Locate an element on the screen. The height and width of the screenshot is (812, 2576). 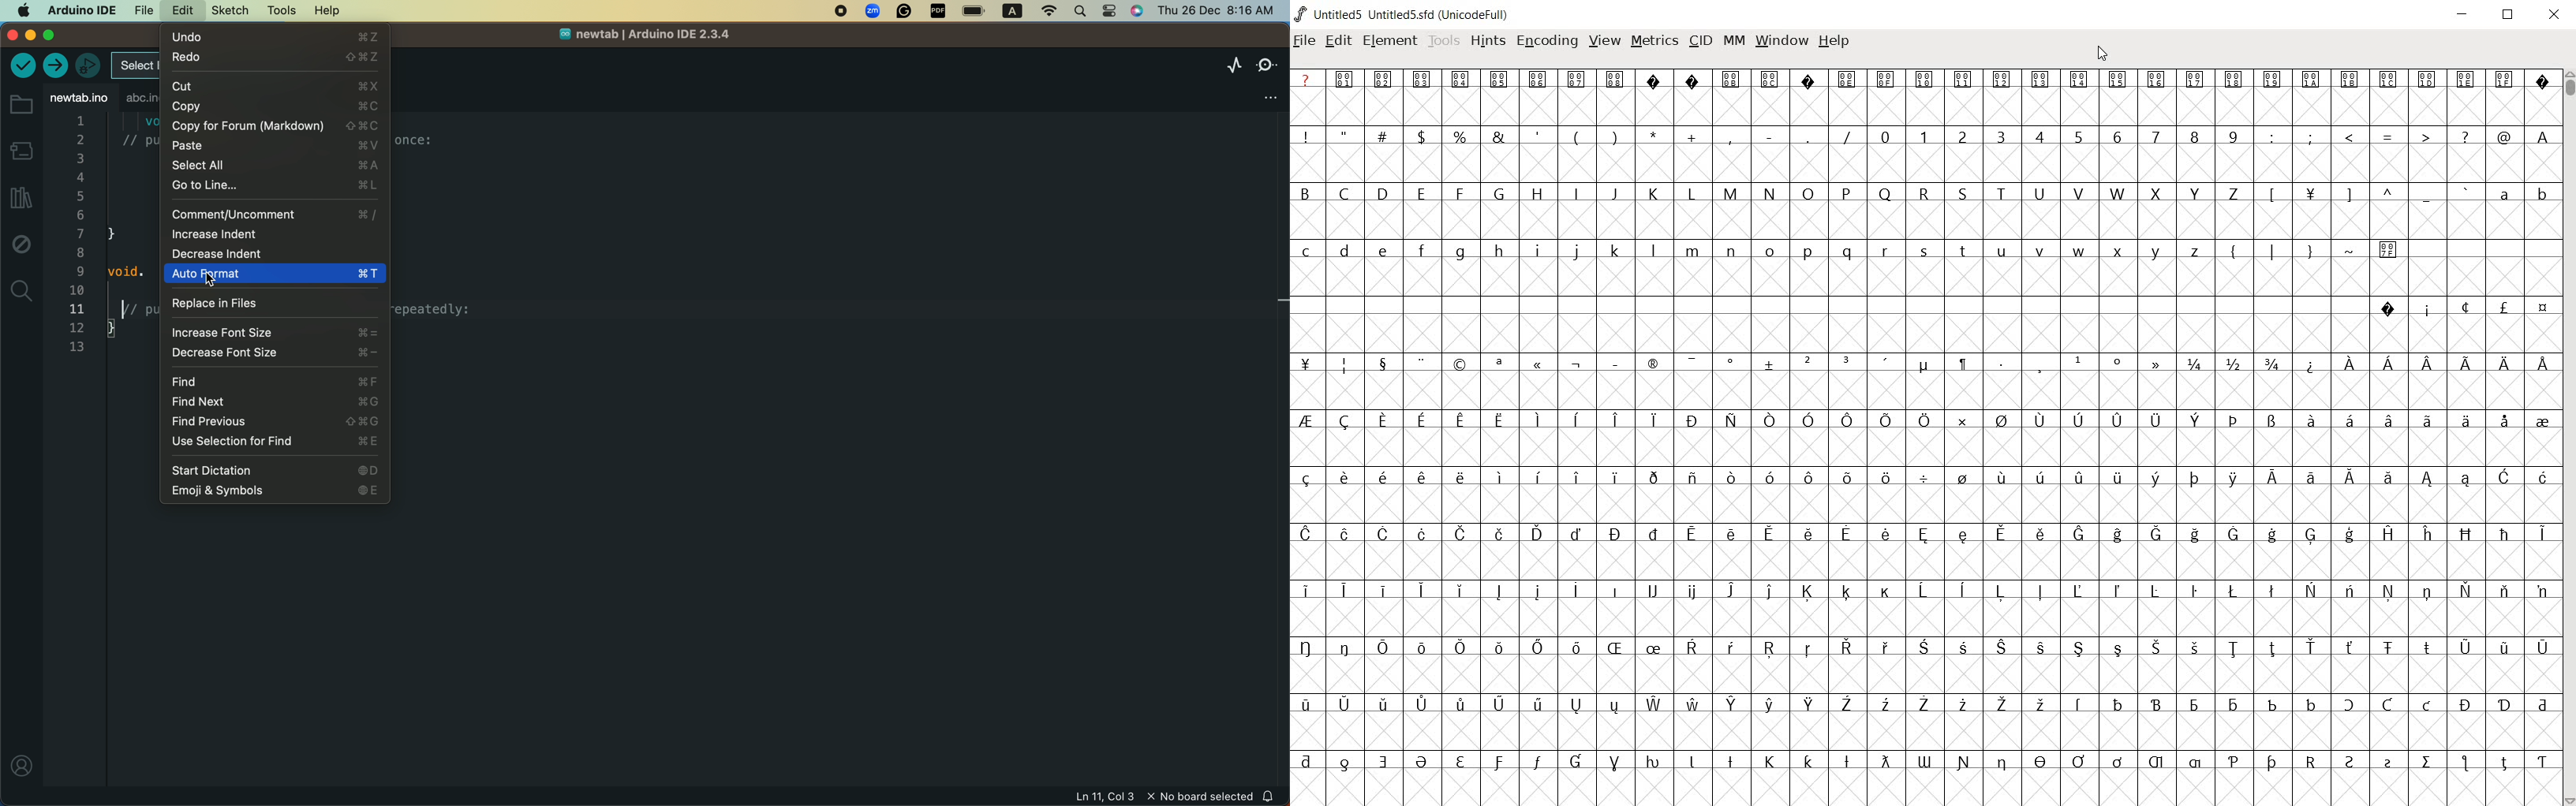
Symbol is located at coordinates (2464, 308).